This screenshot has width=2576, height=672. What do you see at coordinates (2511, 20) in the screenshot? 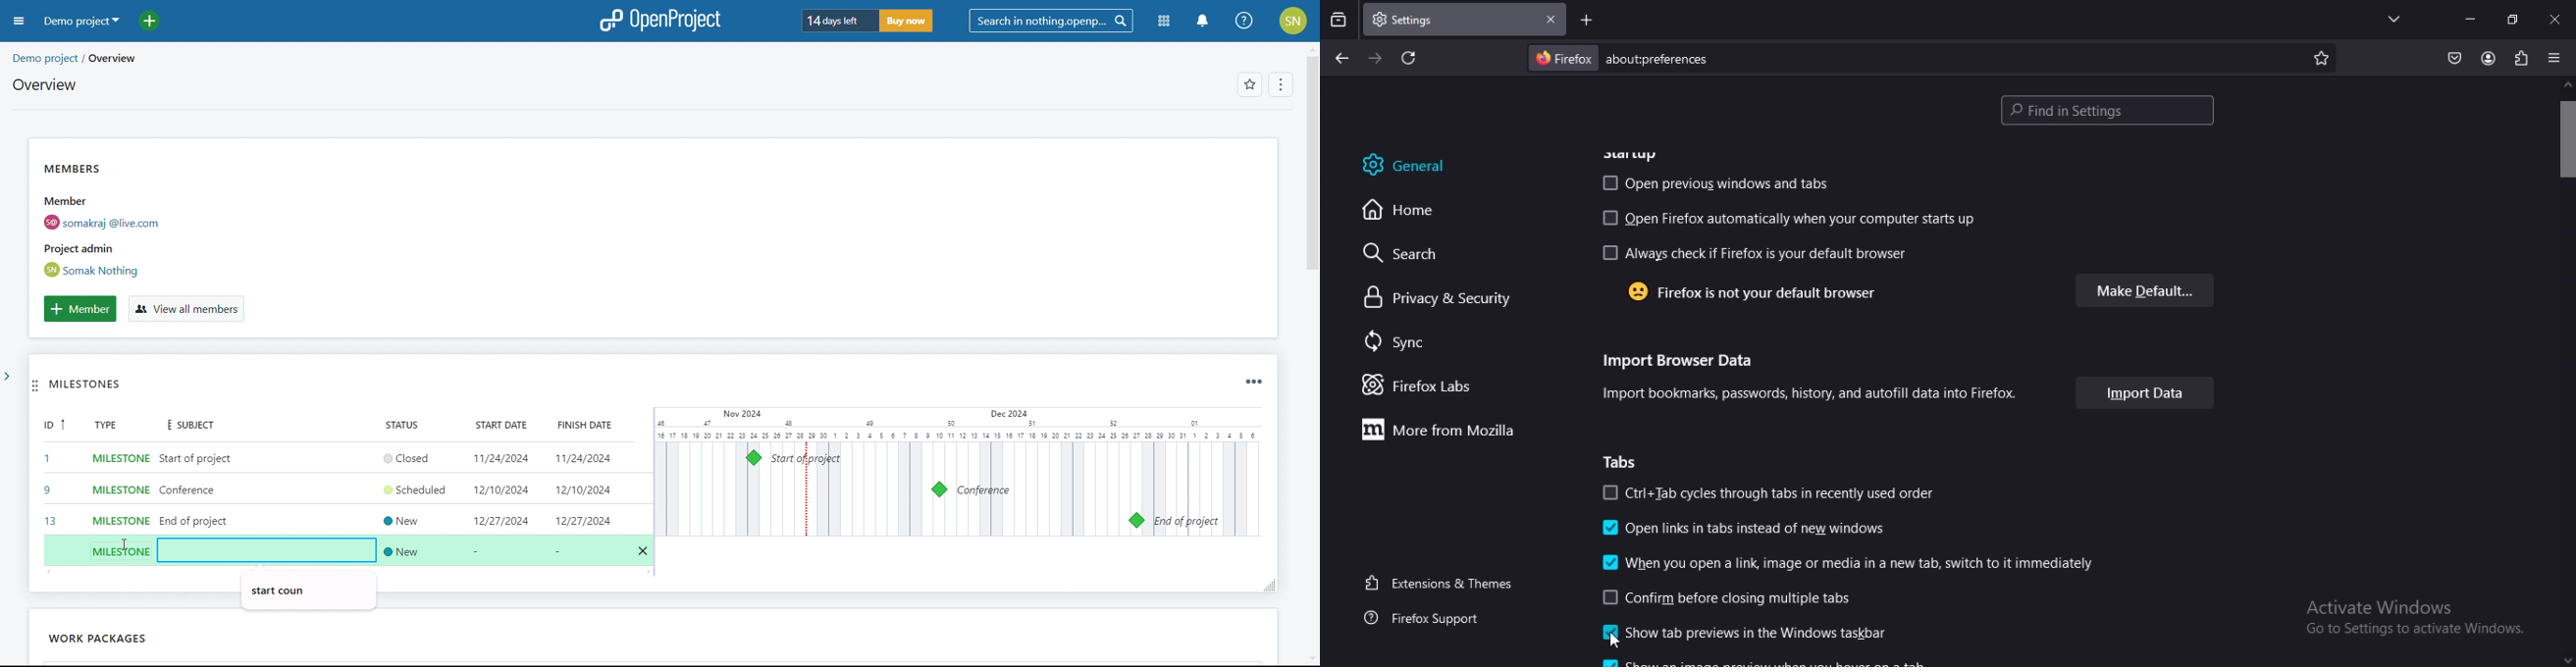
I see `restore down` at bounding box center [2511, 20].